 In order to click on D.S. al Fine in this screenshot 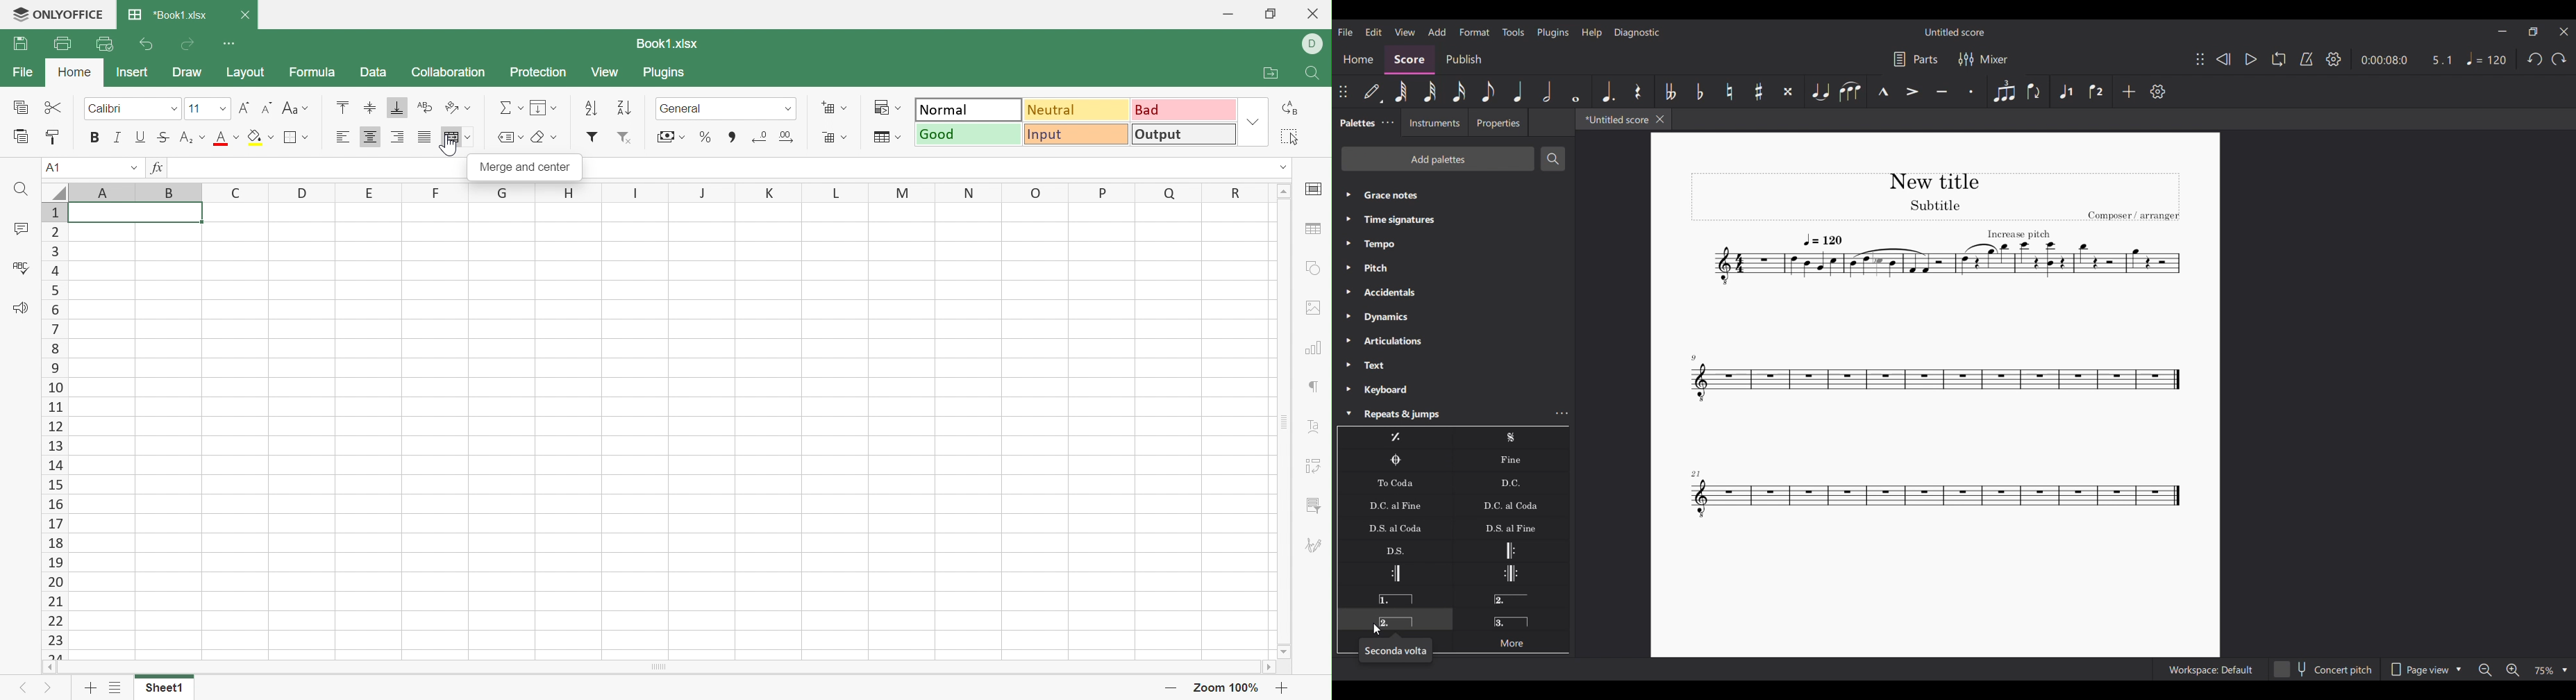, I will do `click(1511, 528)`.